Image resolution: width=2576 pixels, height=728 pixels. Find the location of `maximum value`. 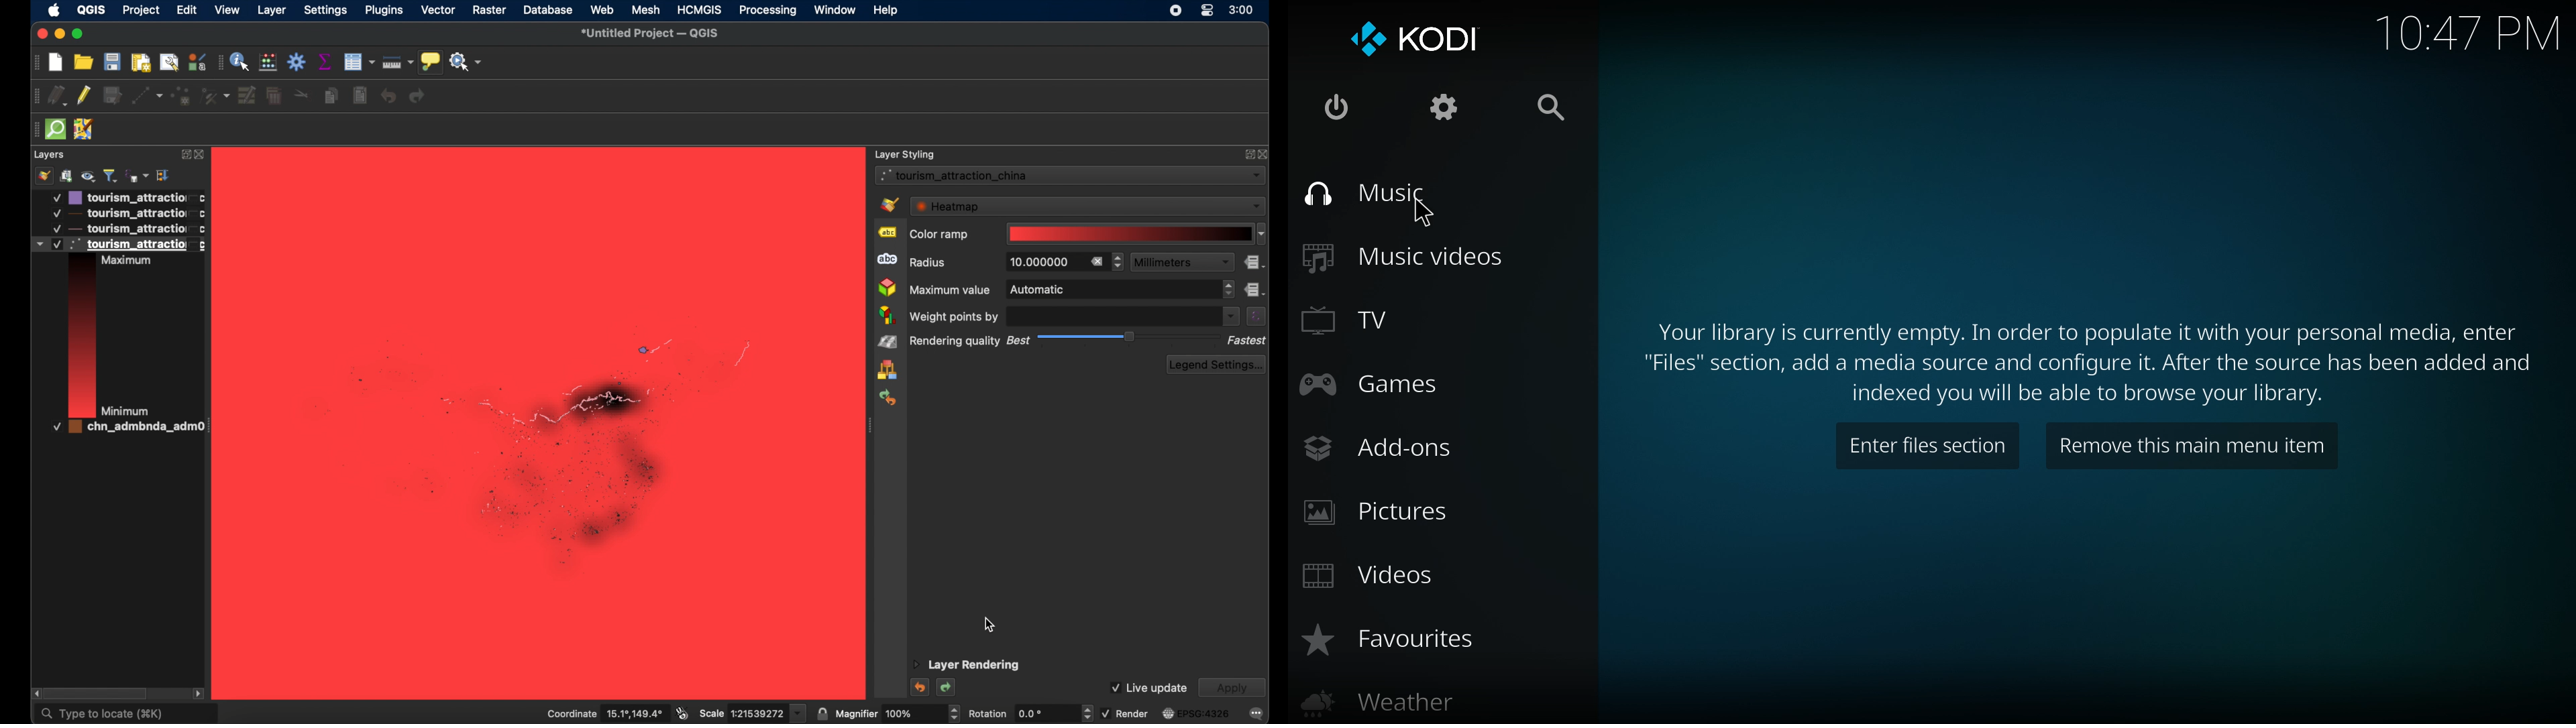

maximum value is located at coordinates (950, 290).